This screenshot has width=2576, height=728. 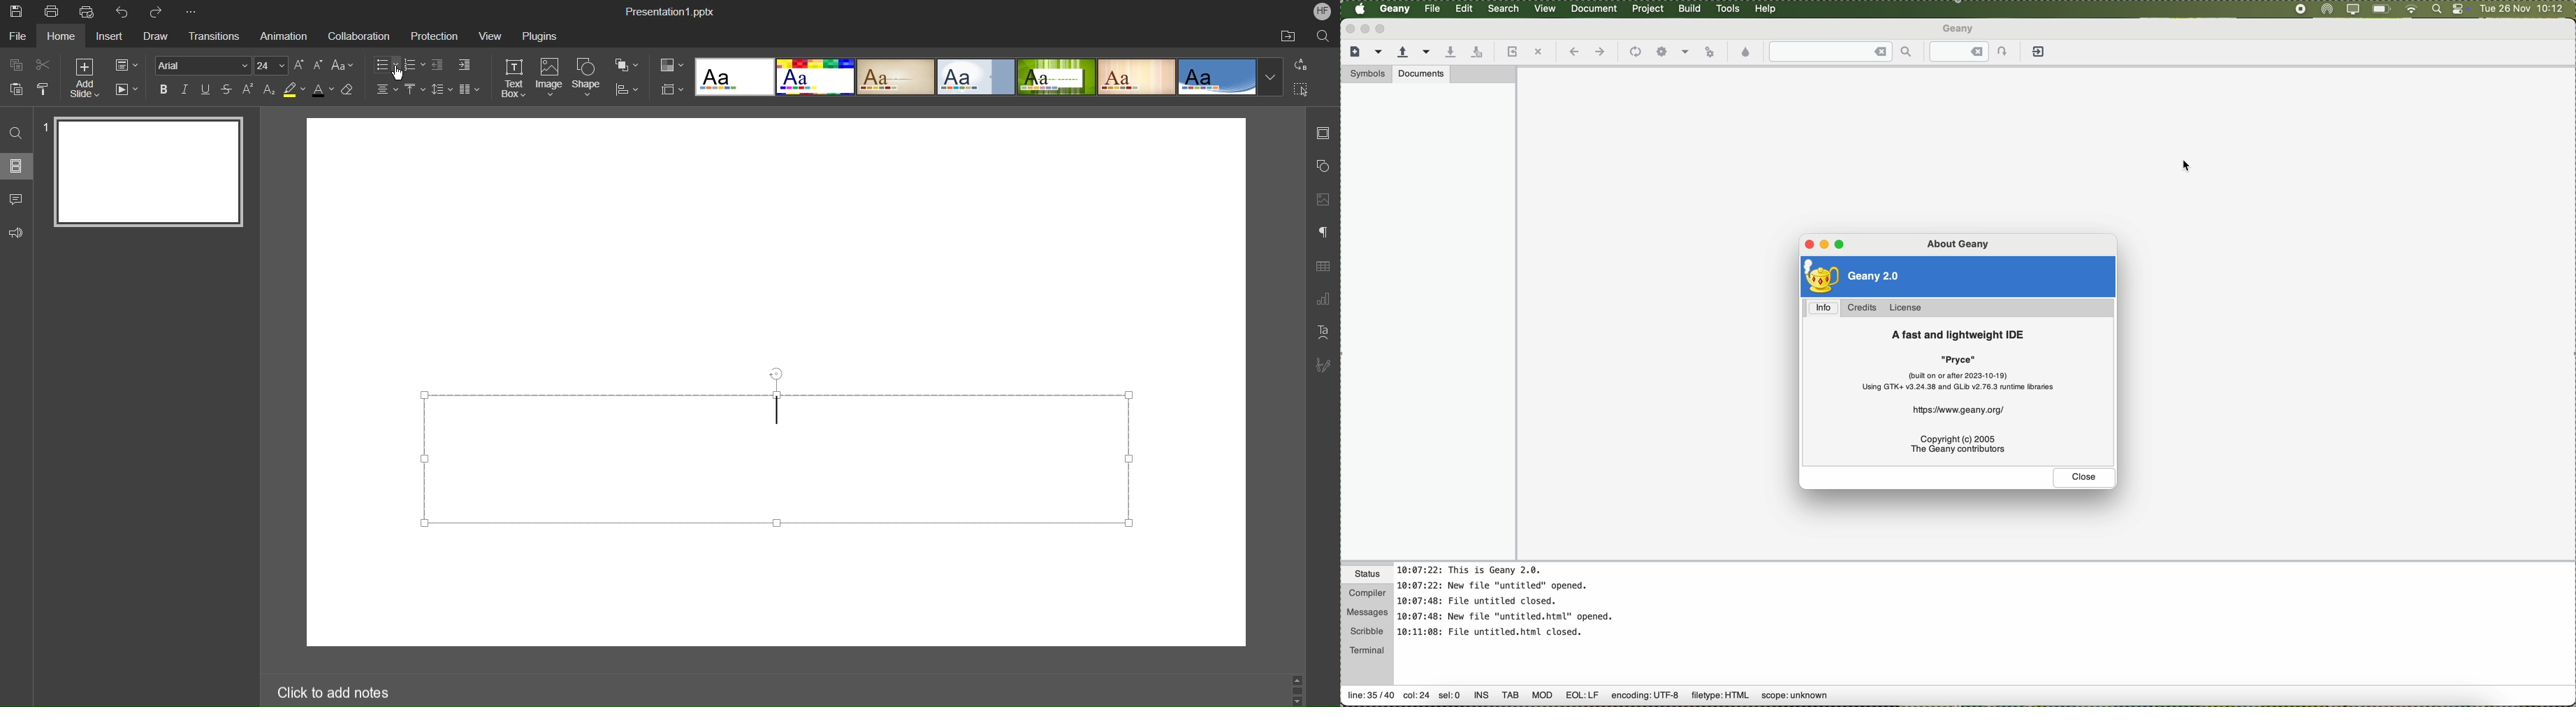 I want to click on template, so click(x=1056, y=78).